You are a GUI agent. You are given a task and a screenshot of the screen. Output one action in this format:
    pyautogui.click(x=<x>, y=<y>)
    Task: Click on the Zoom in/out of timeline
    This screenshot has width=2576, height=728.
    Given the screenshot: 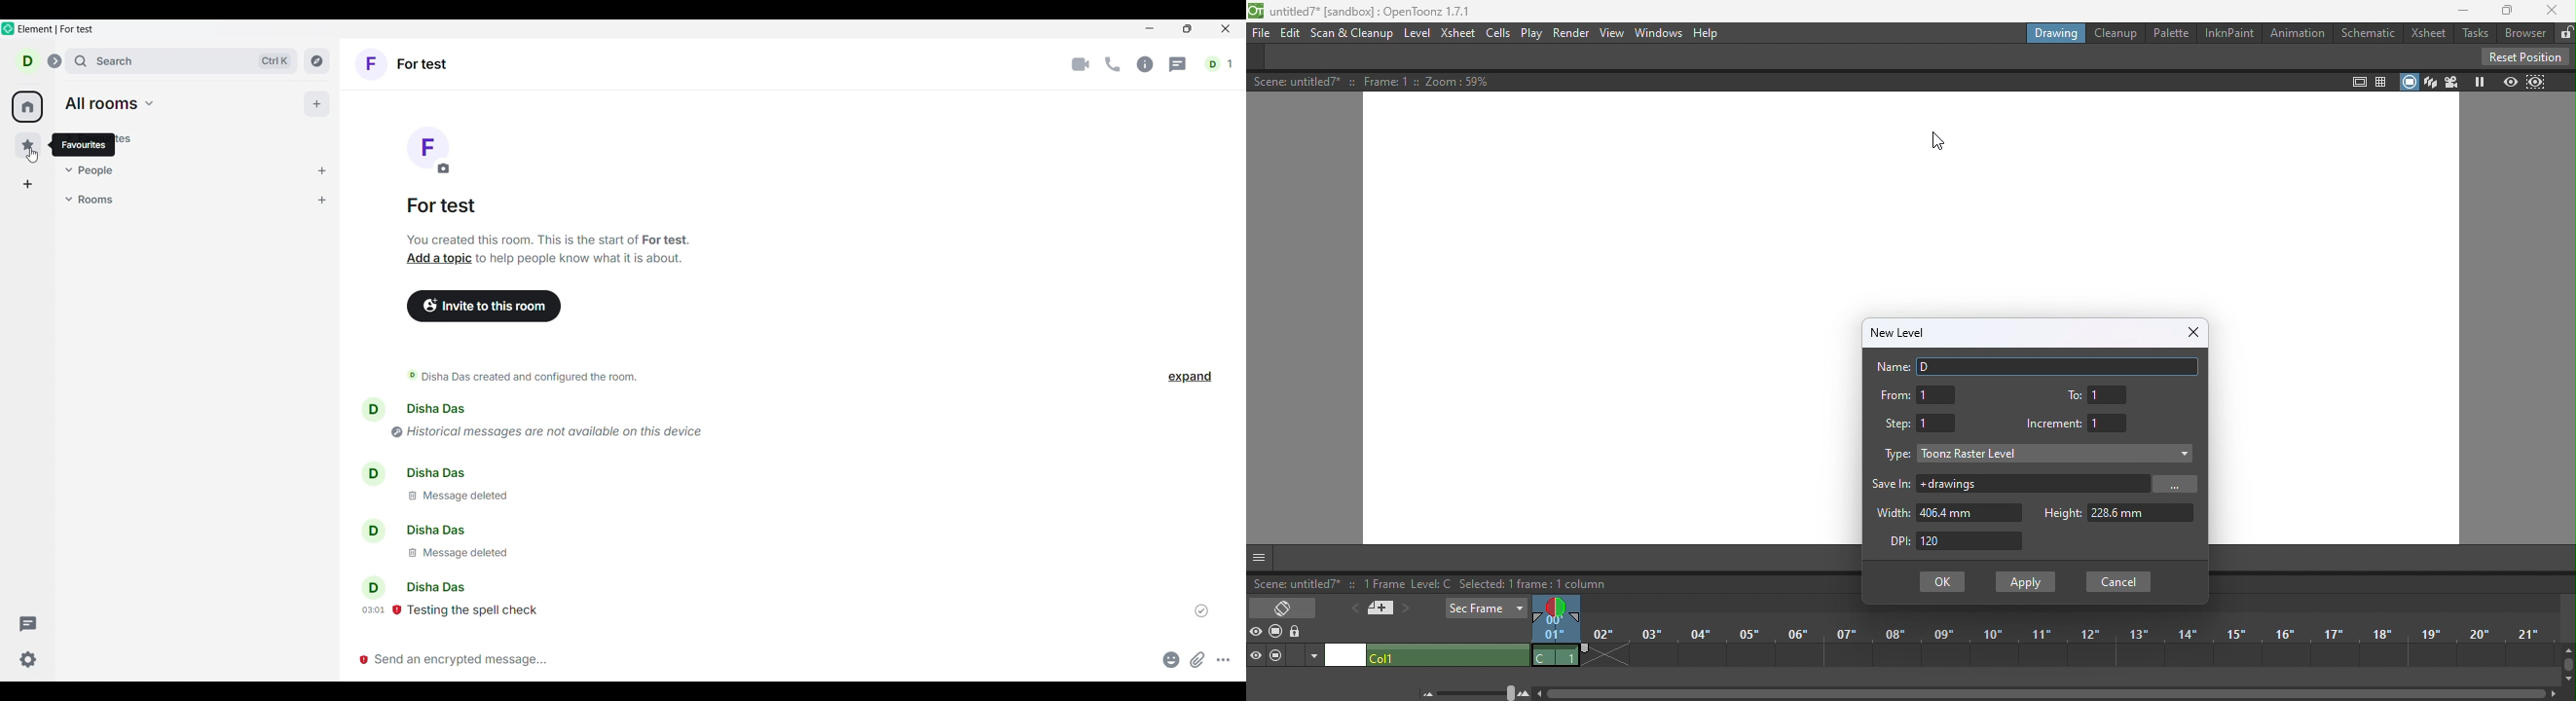 What is the action you would take?
    pyautogui.click(x=1476, y=693)
    